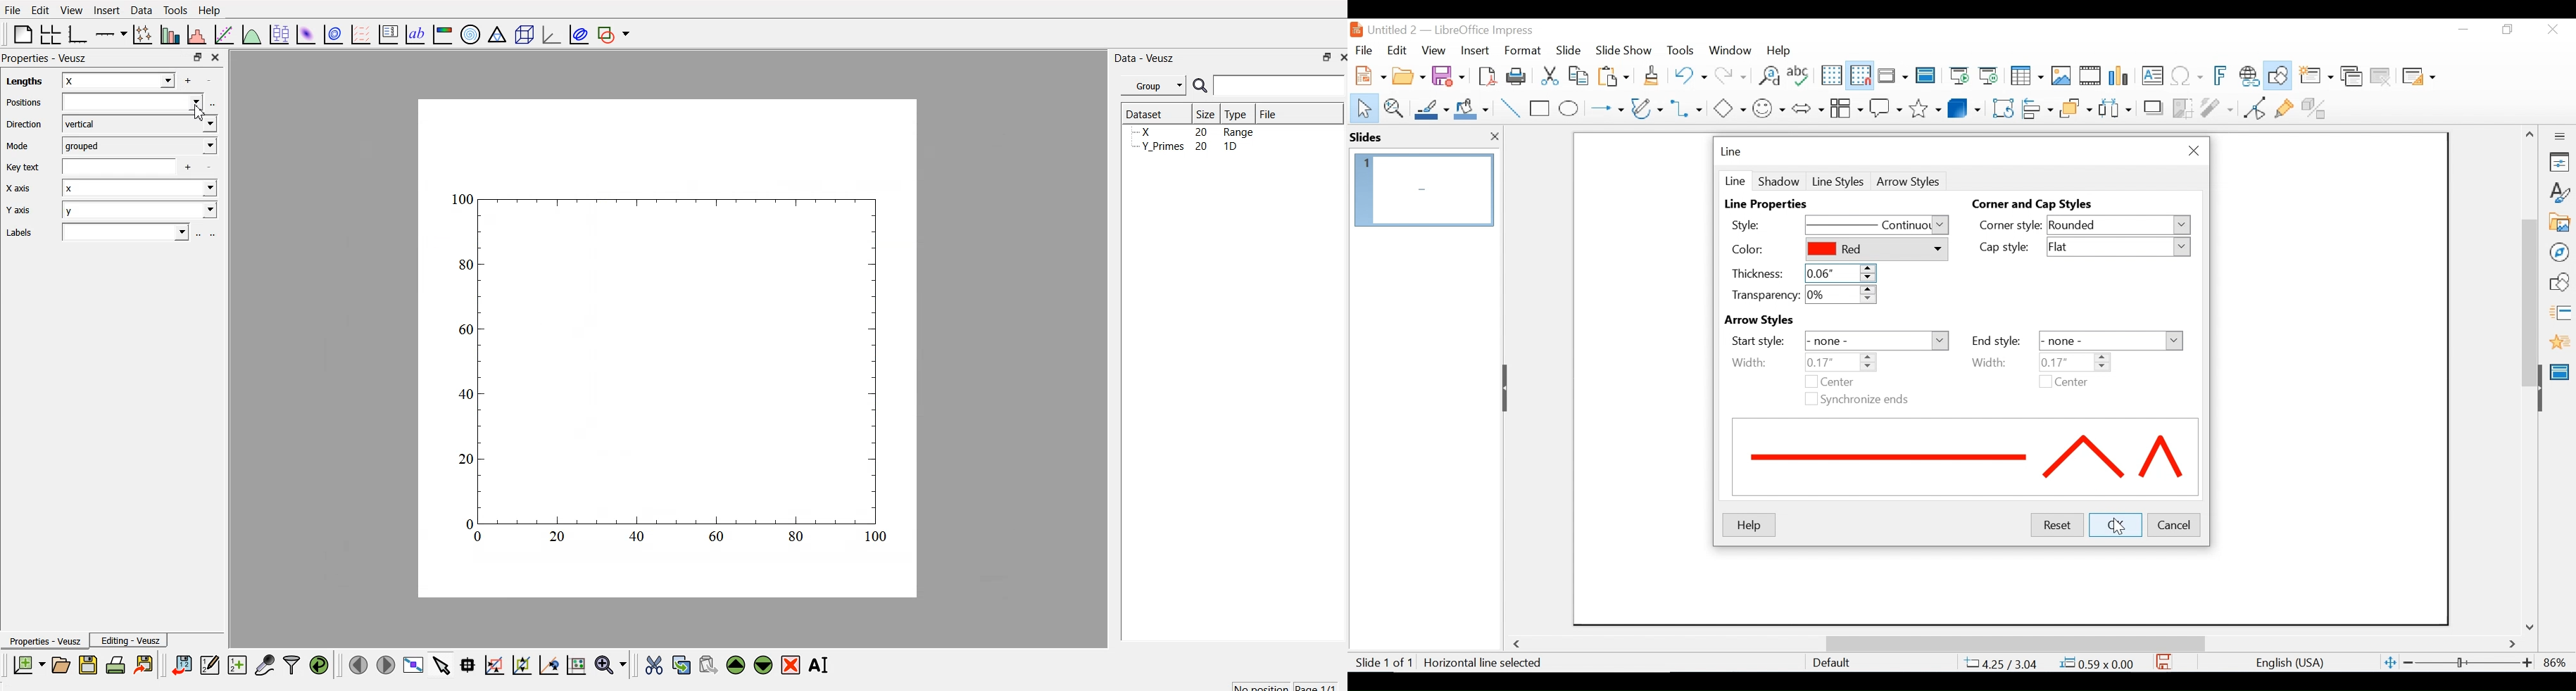 This screenshot has height=700, width=2576. What do you see at coordinates (1926, 77) in the screenshot?
I see `Master Slides` at bounding box center [1926, 77].